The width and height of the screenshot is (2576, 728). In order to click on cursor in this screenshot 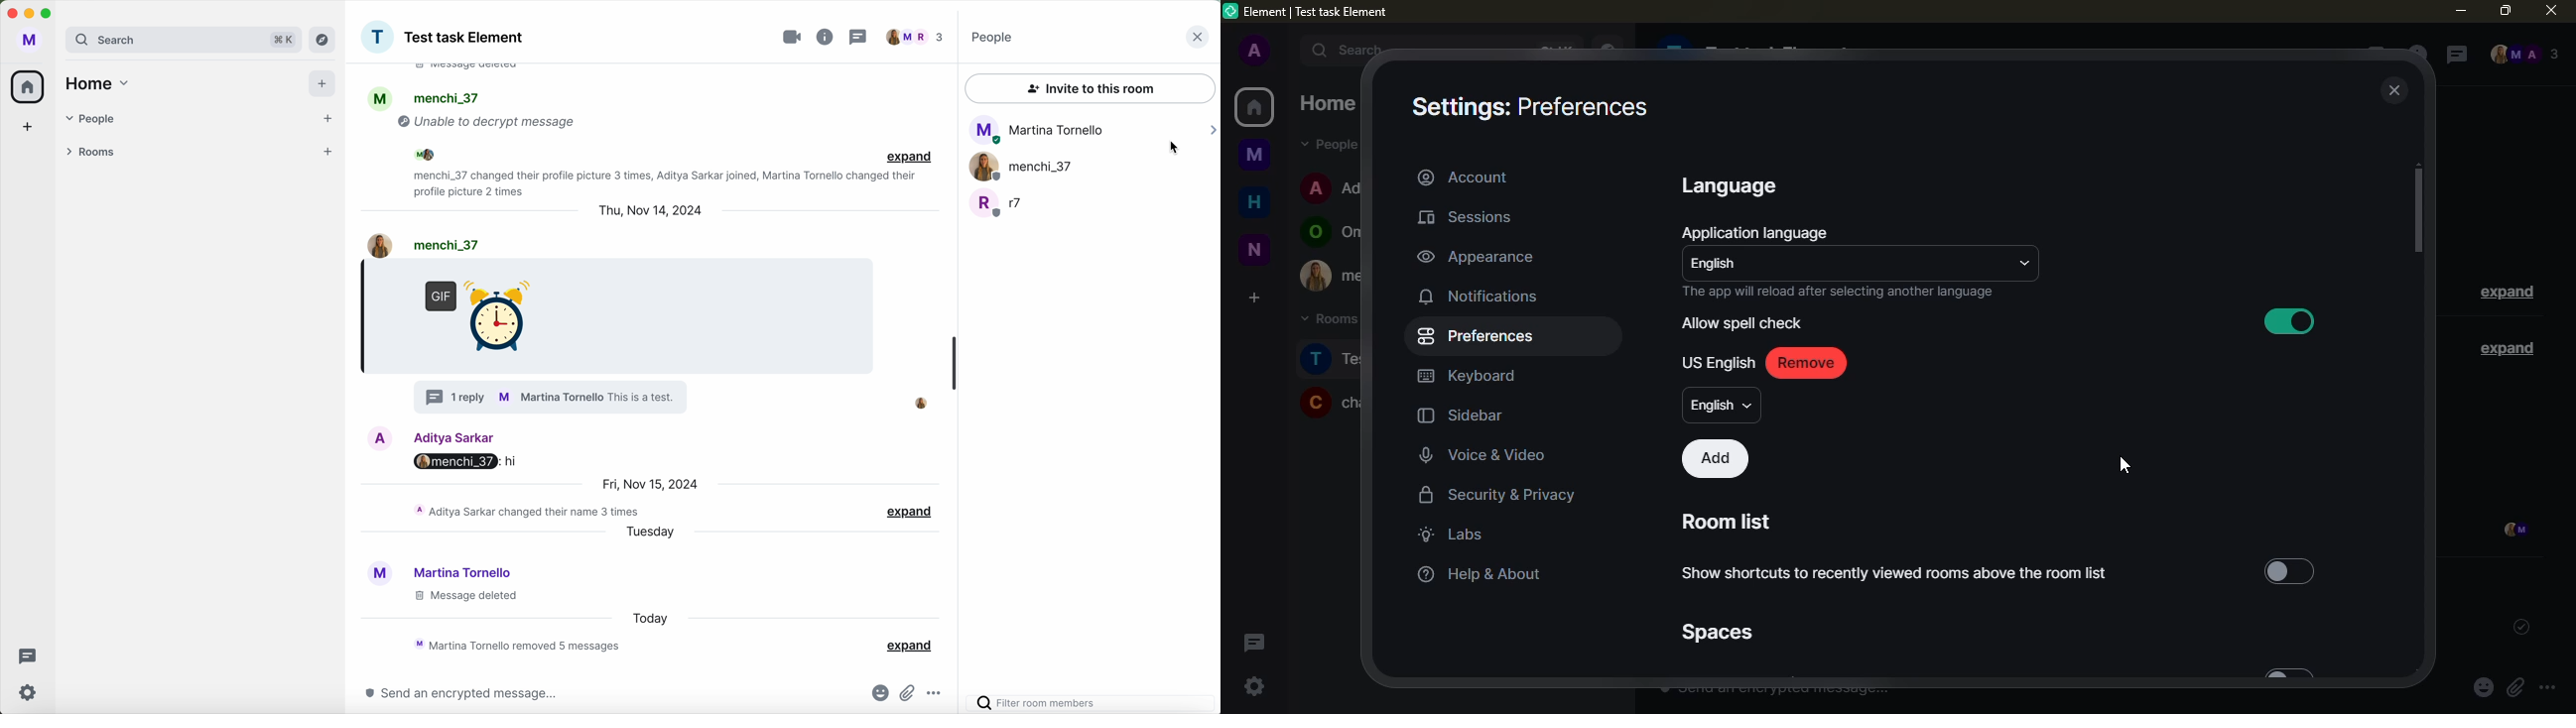, I will do `click(2125, 469)`.